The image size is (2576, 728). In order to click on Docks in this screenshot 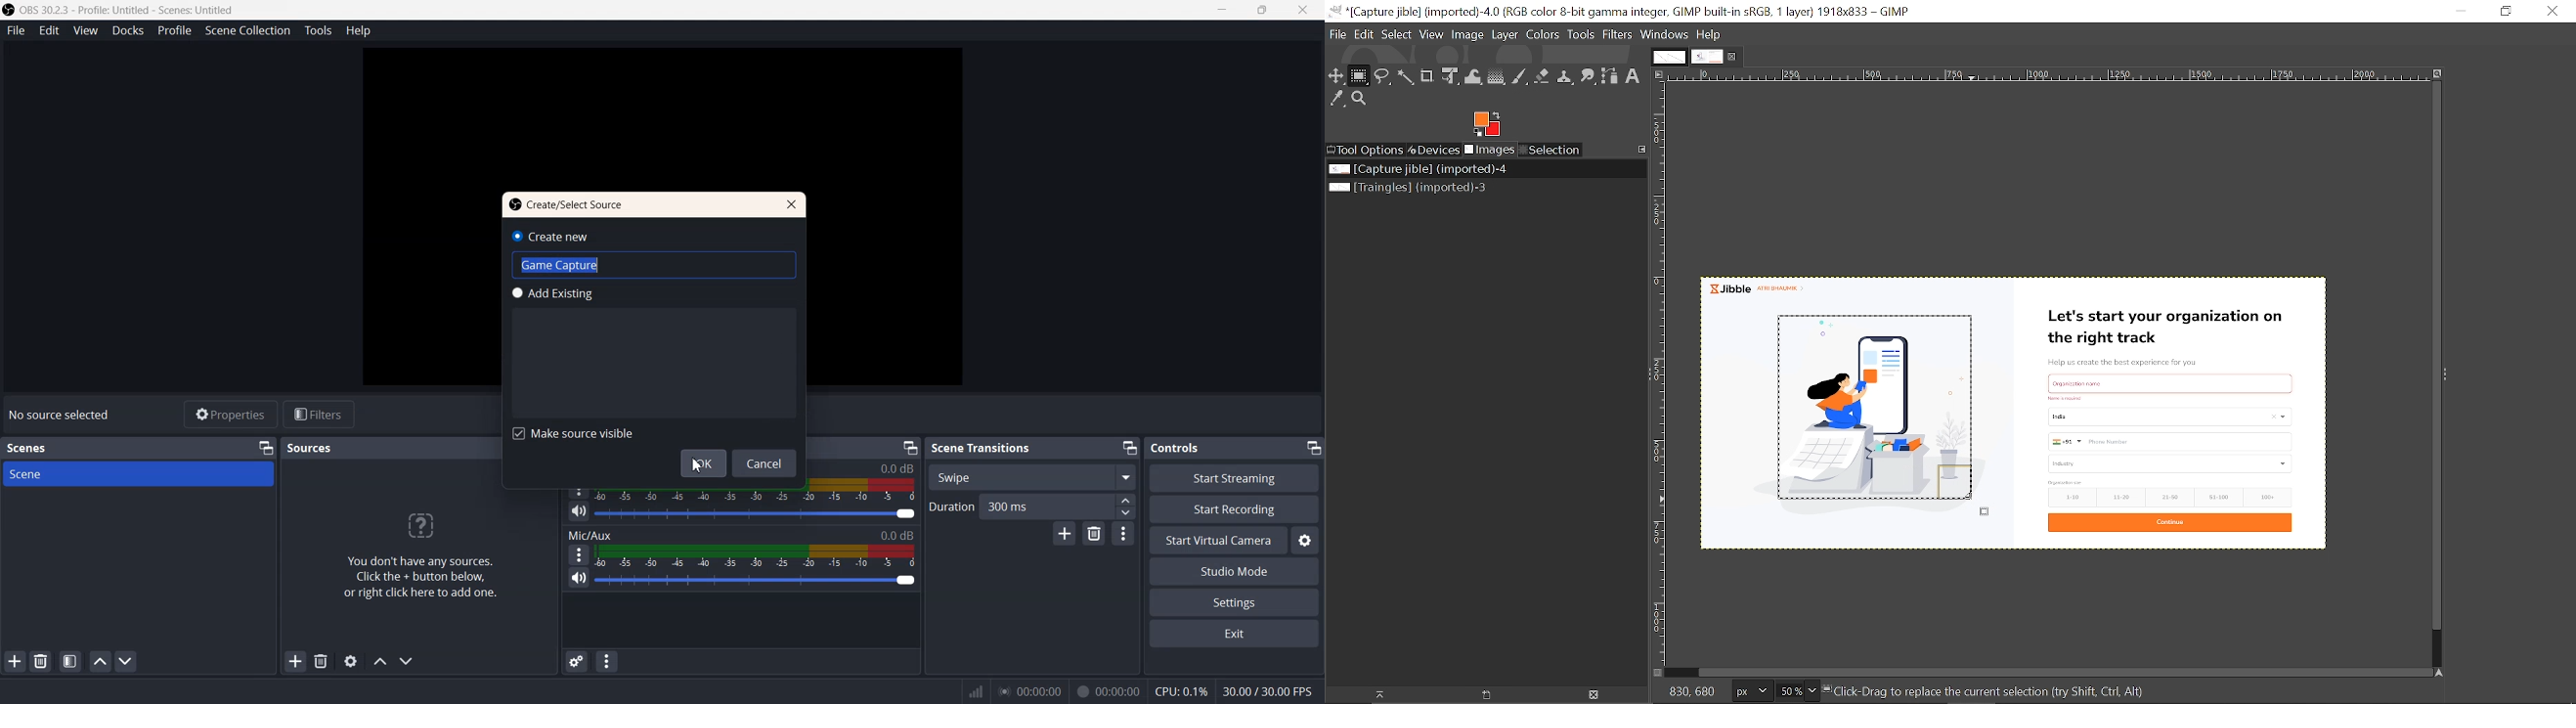, I will do `click(126, 30)`.